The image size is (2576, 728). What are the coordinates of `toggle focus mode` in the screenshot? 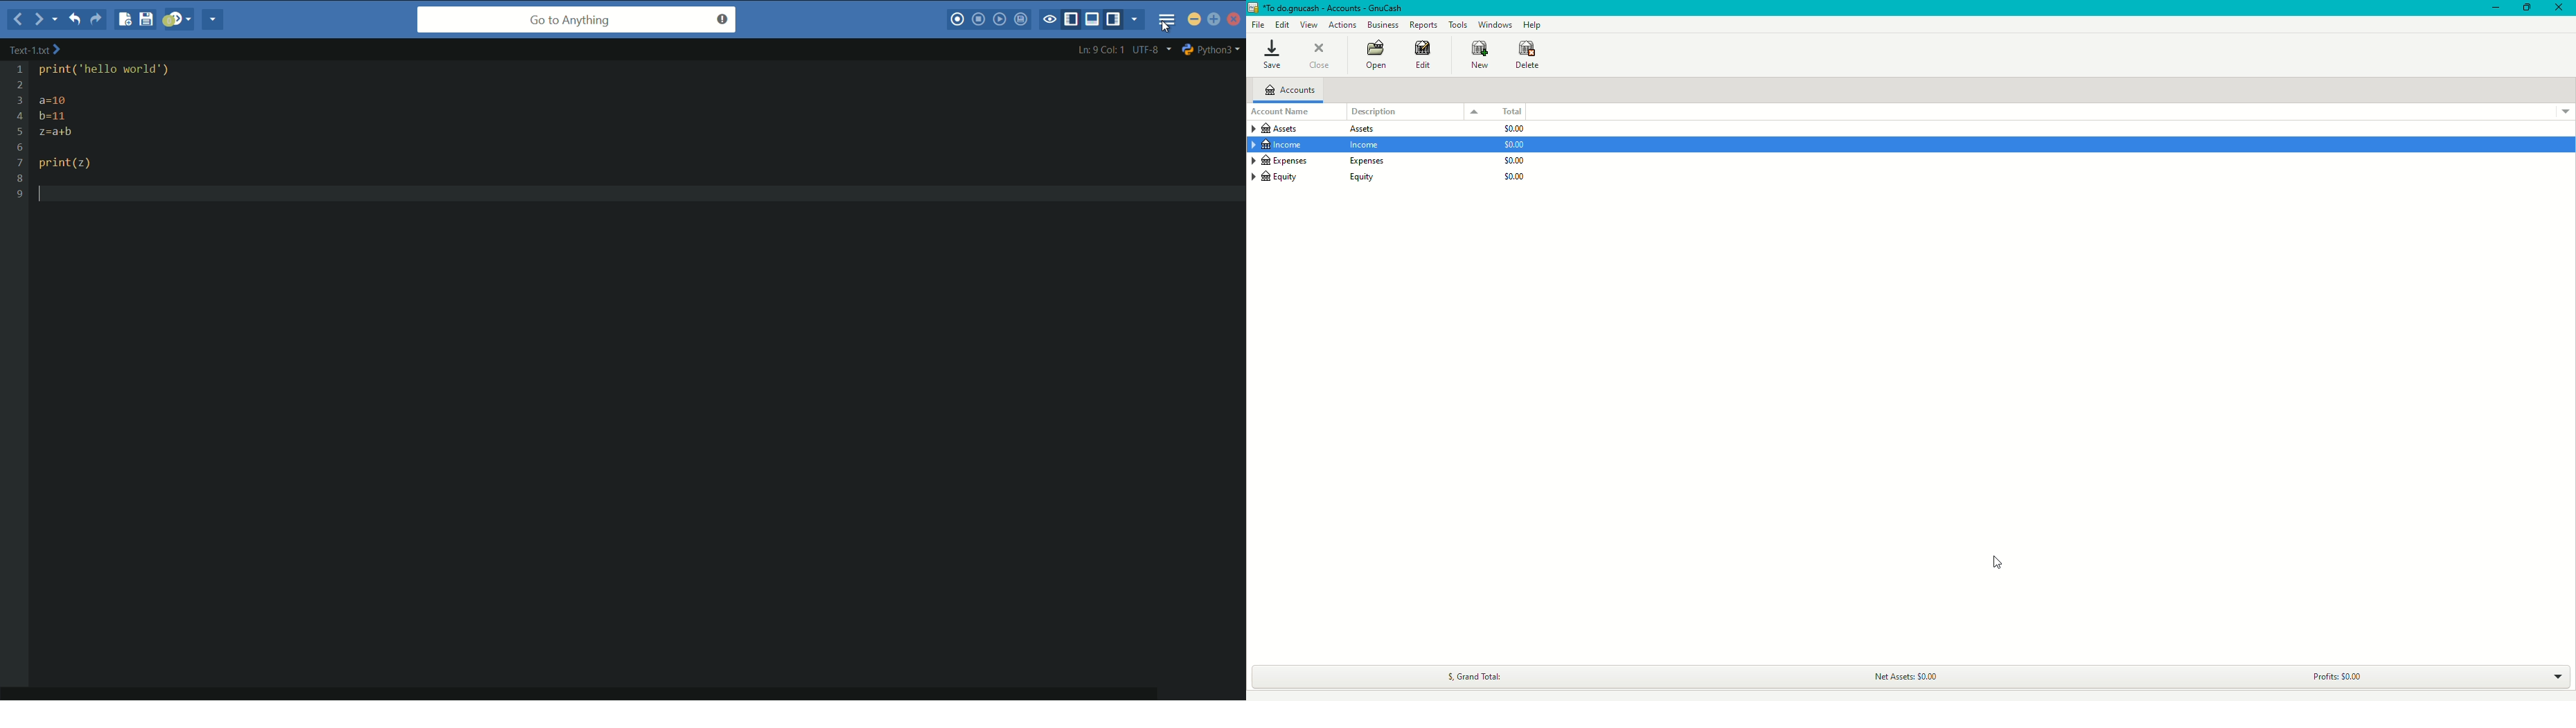 It's located at (1050, 19).